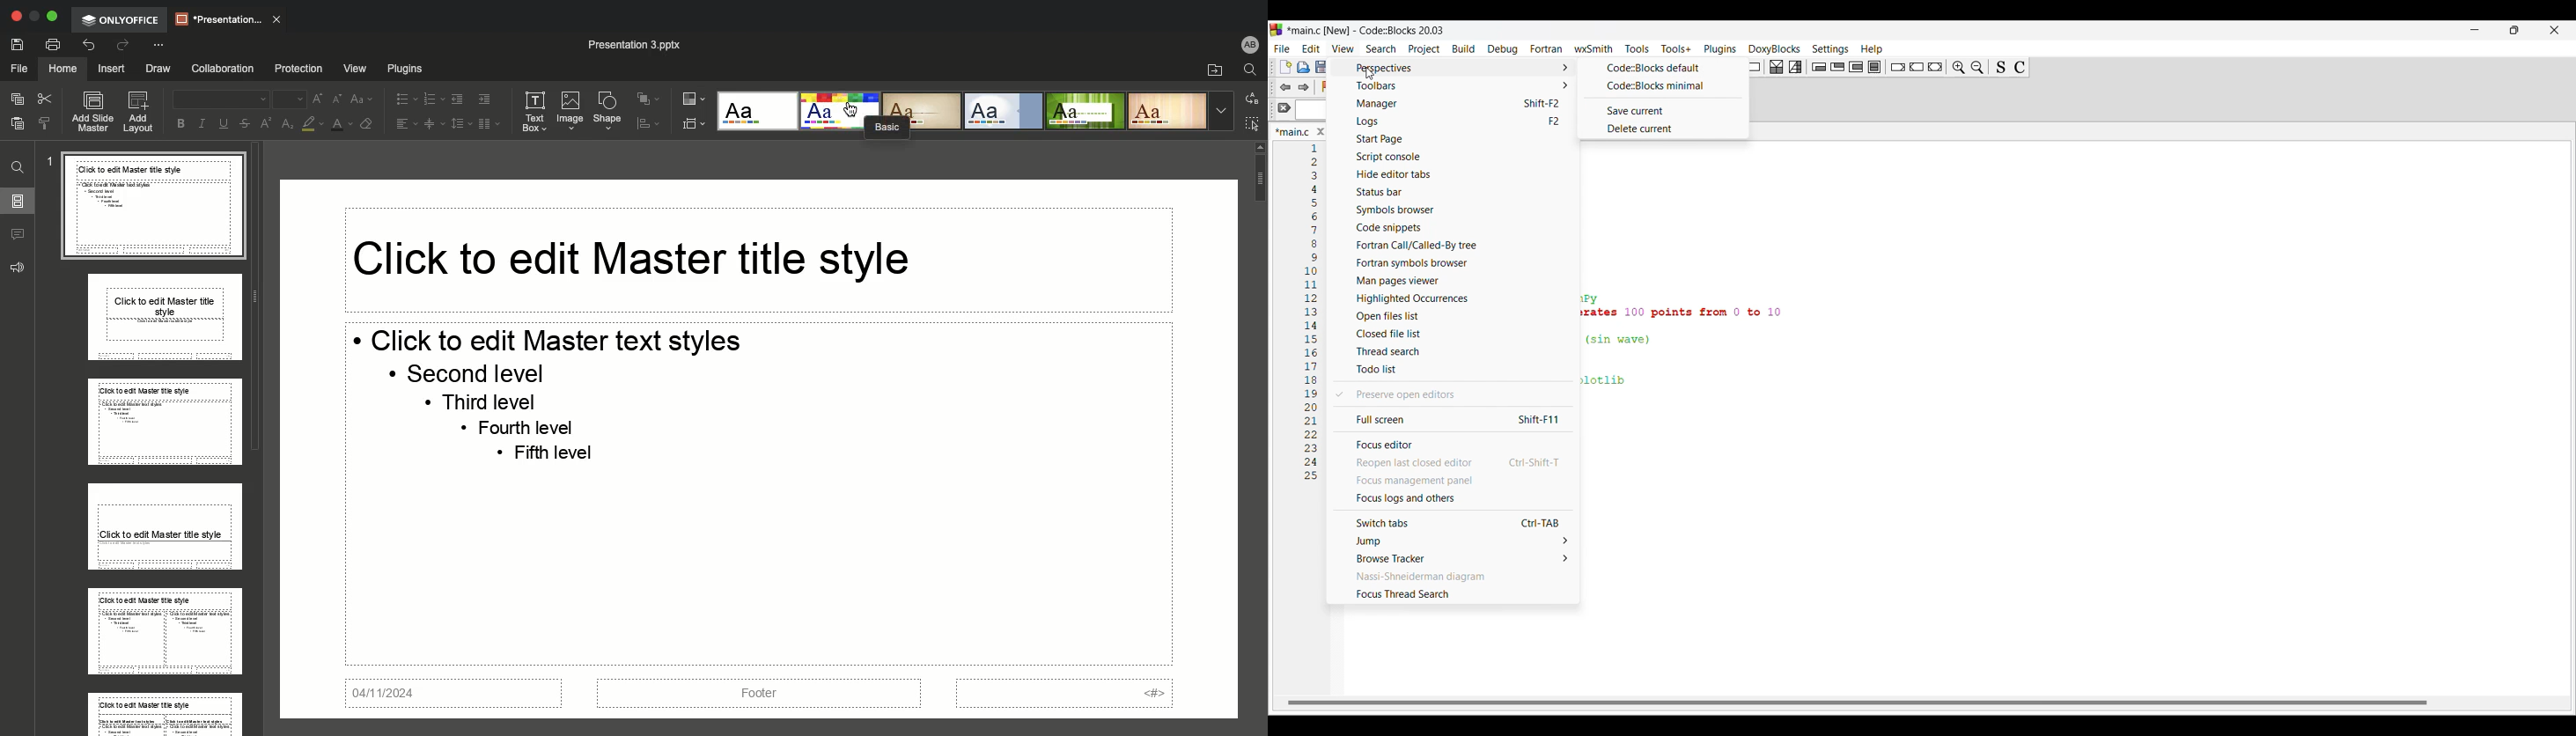  I want to click on Line spacing, so click(457, 125).